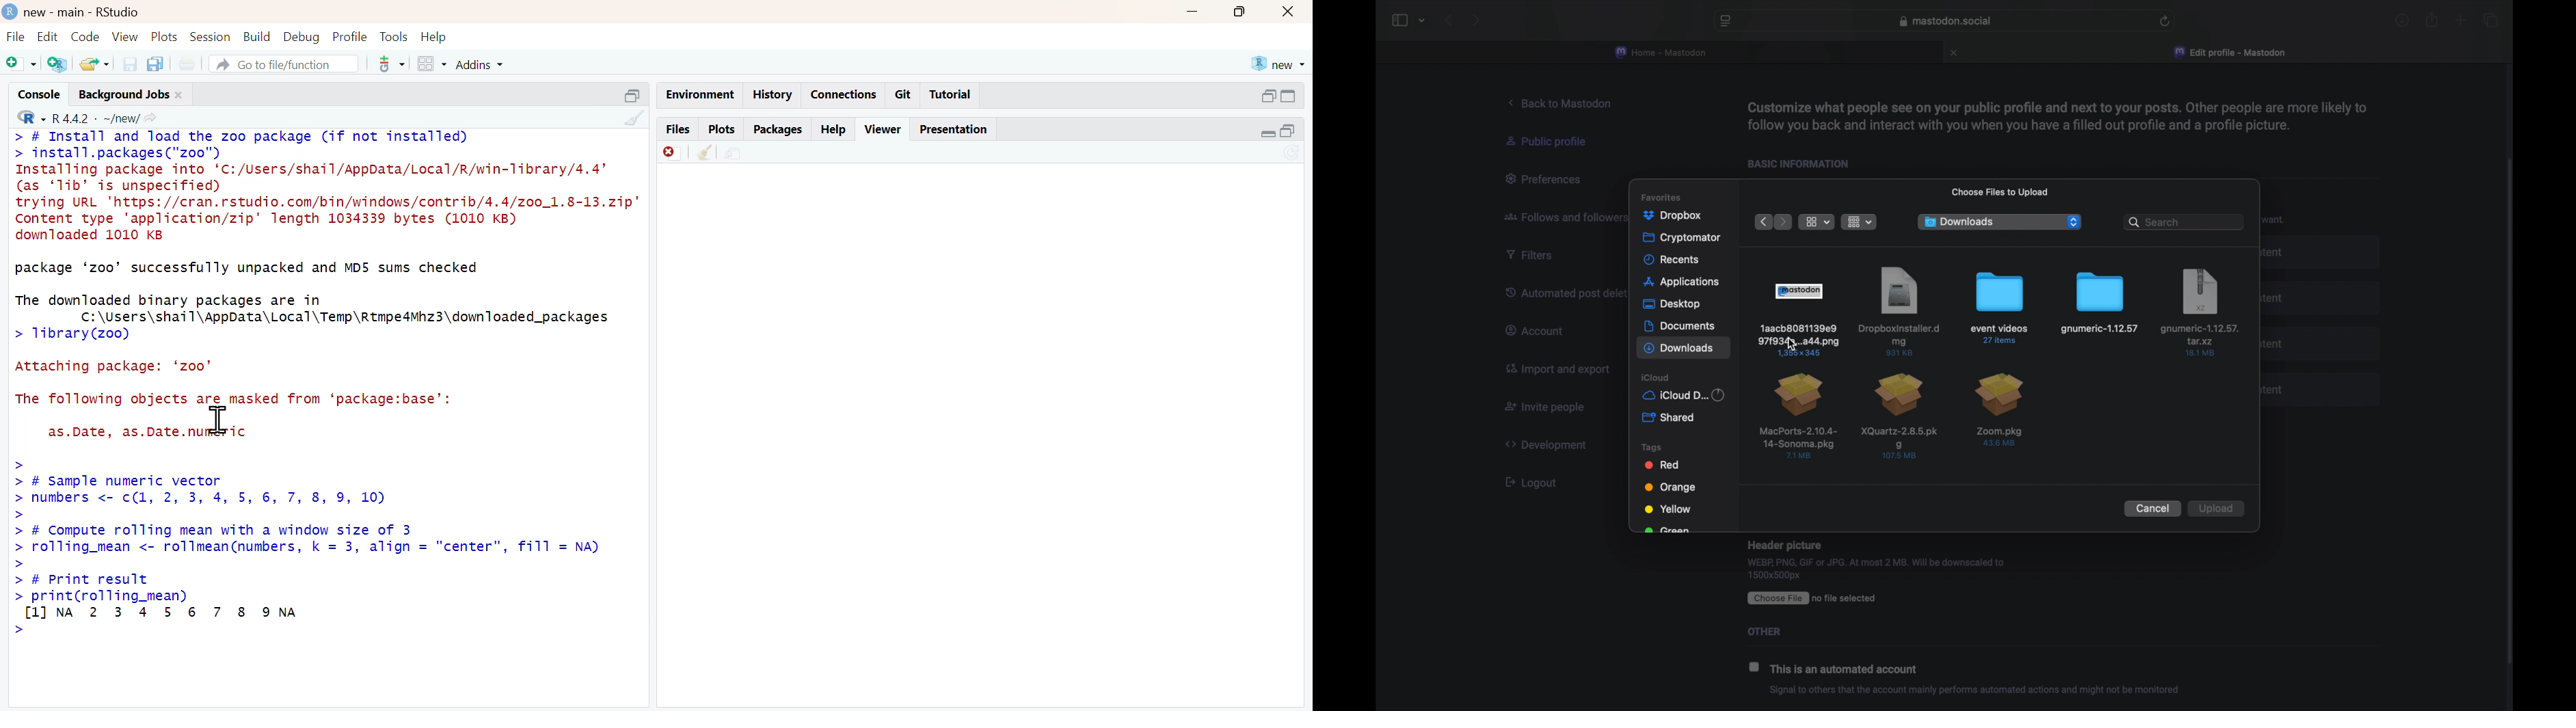 The image size is (2576, 728). I want to click on delete file, so click(672, 153).